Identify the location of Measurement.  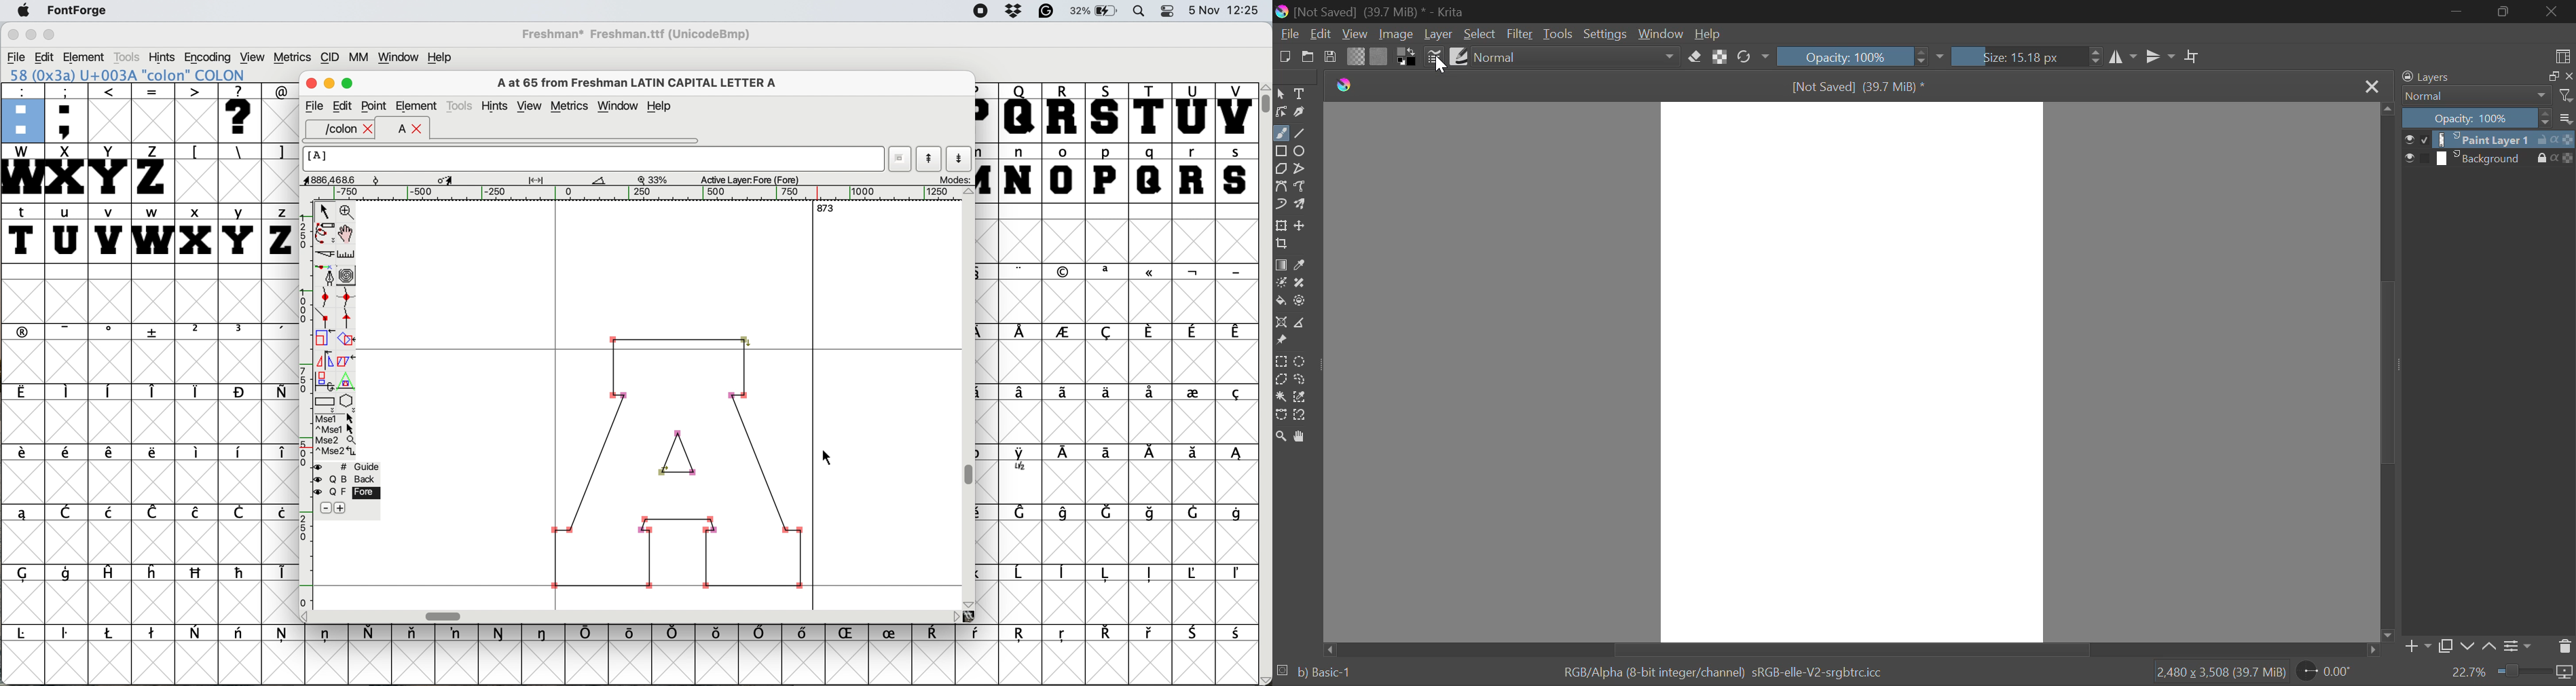
(1302, 322).